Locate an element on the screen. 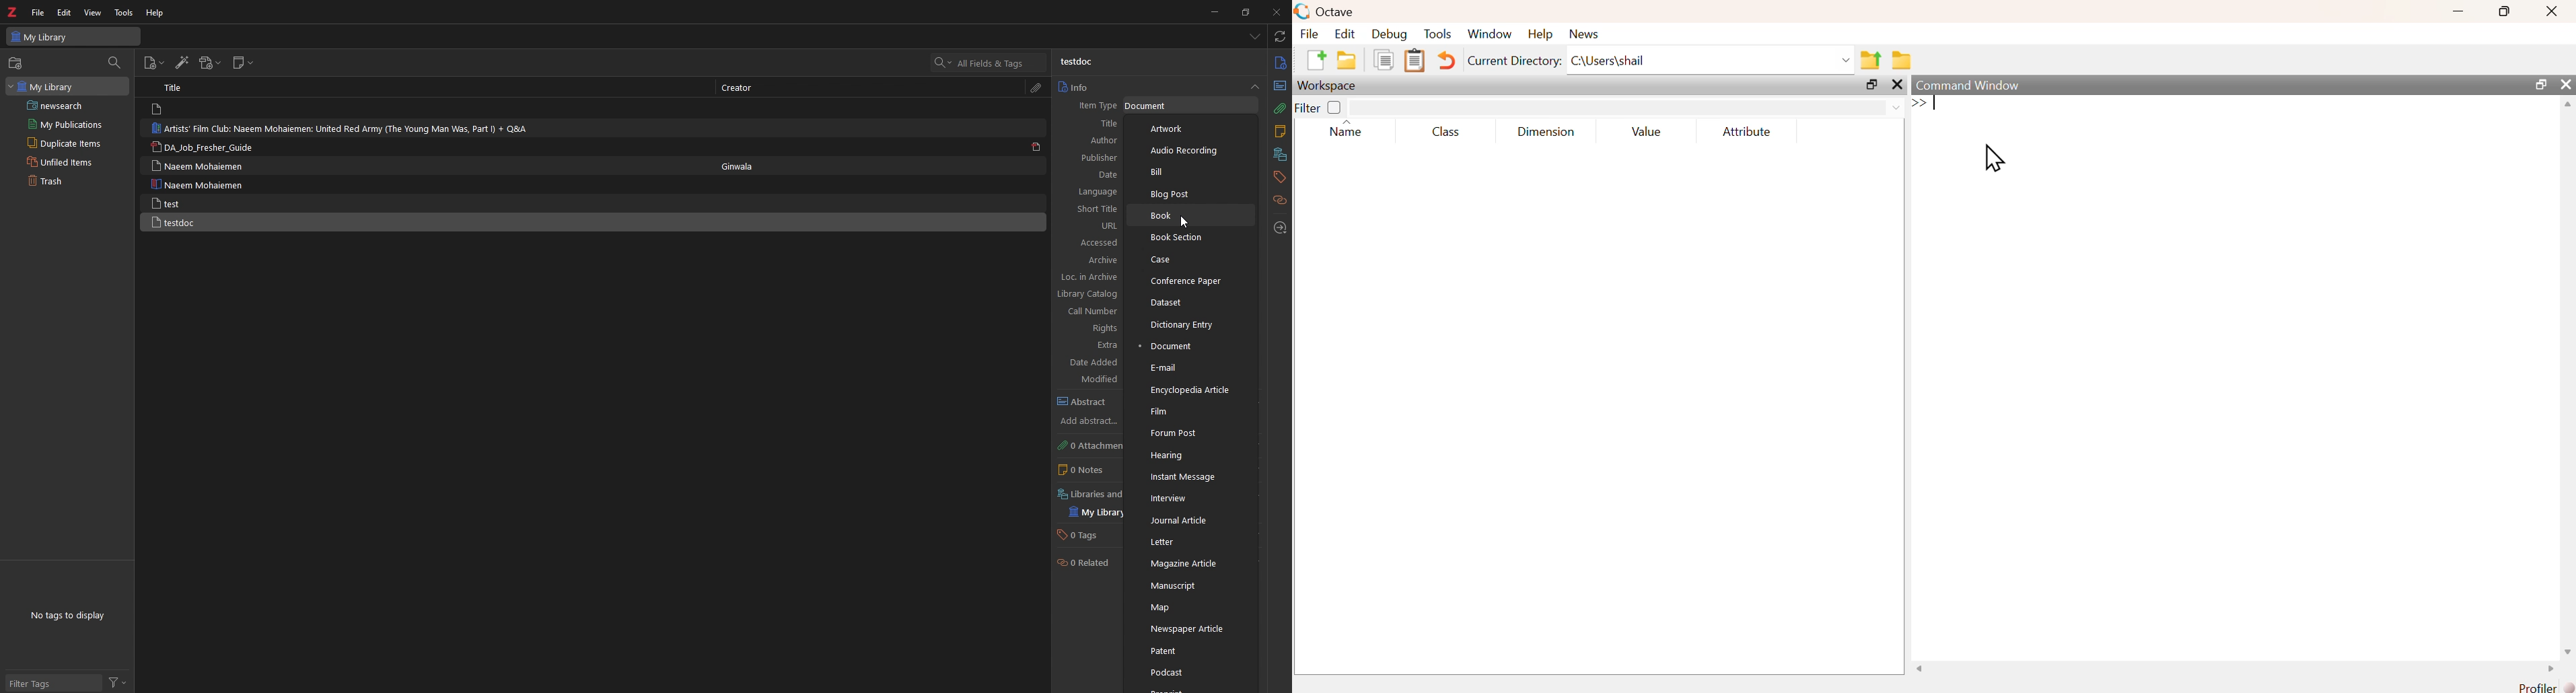 This screenshot has width=2576, height=700. abstract is located at coordinates (1279, 87).